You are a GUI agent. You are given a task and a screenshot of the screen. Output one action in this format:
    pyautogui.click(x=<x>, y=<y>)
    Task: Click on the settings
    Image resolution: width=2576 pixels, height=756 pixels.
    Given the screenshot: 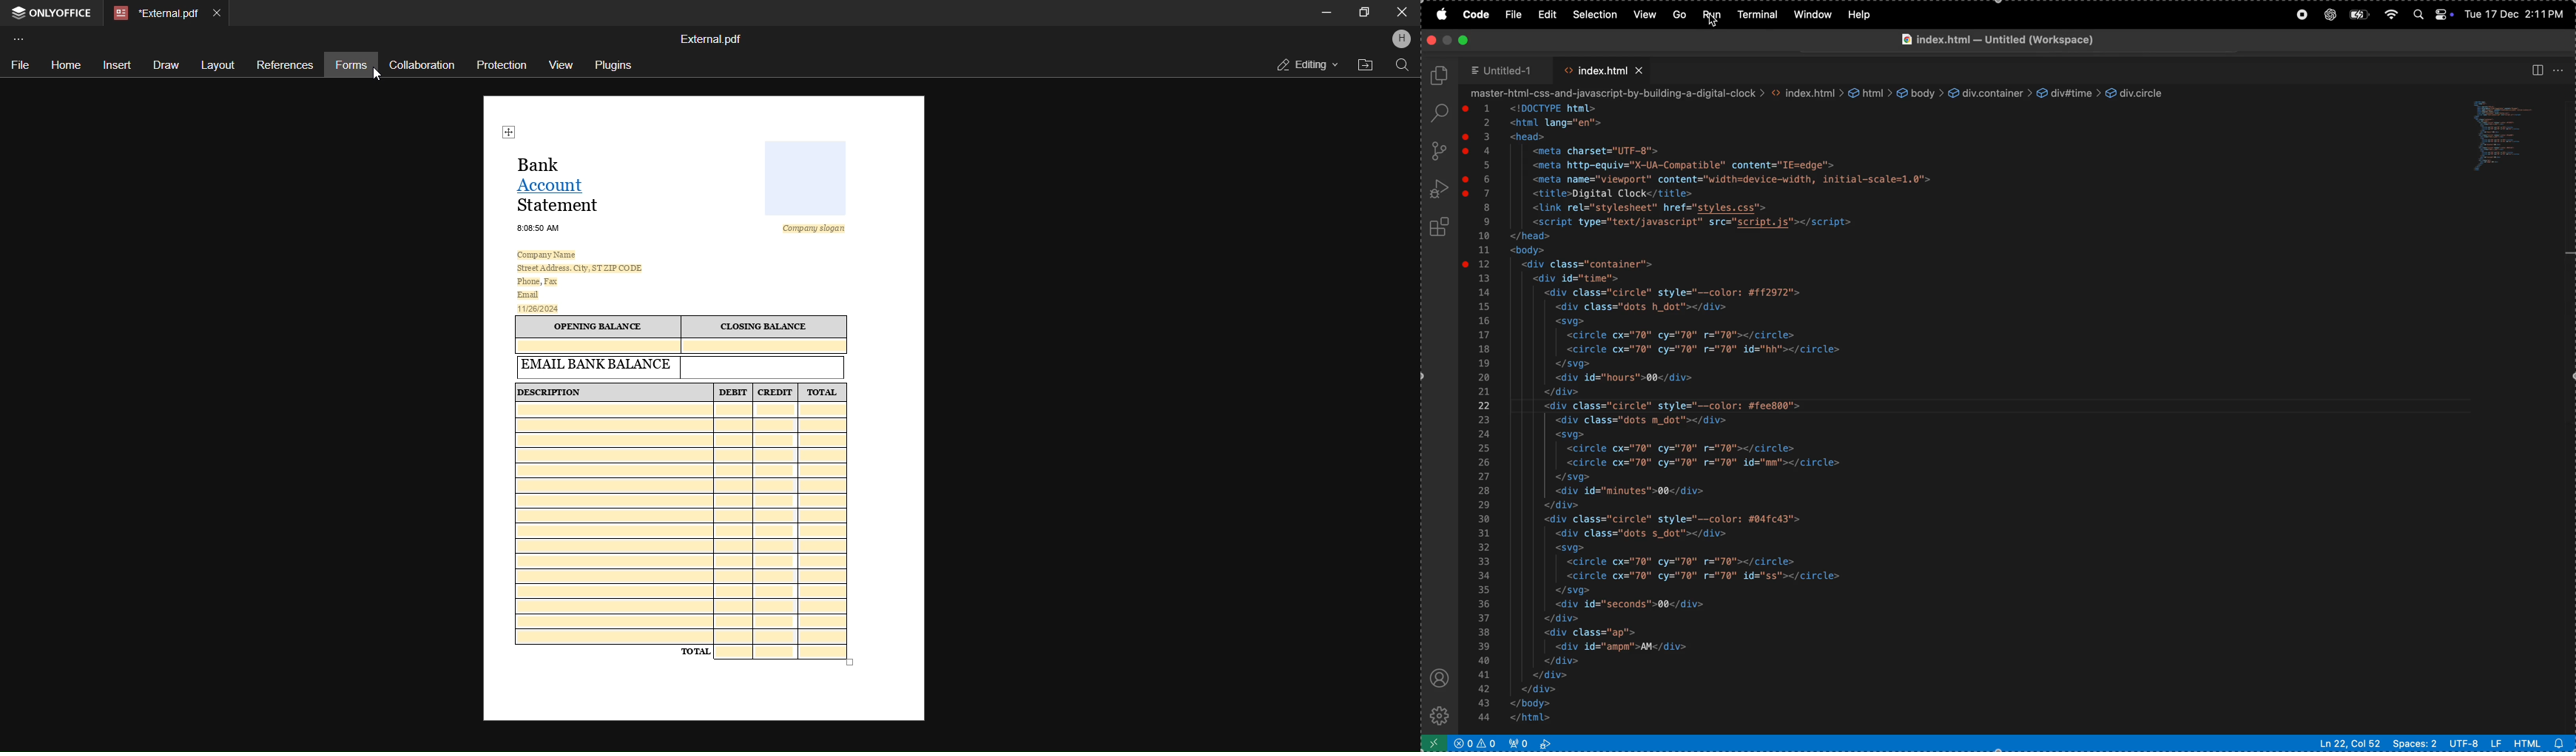 What is the action you would take?
    pyautogui.click(x=1437, y=713)
    